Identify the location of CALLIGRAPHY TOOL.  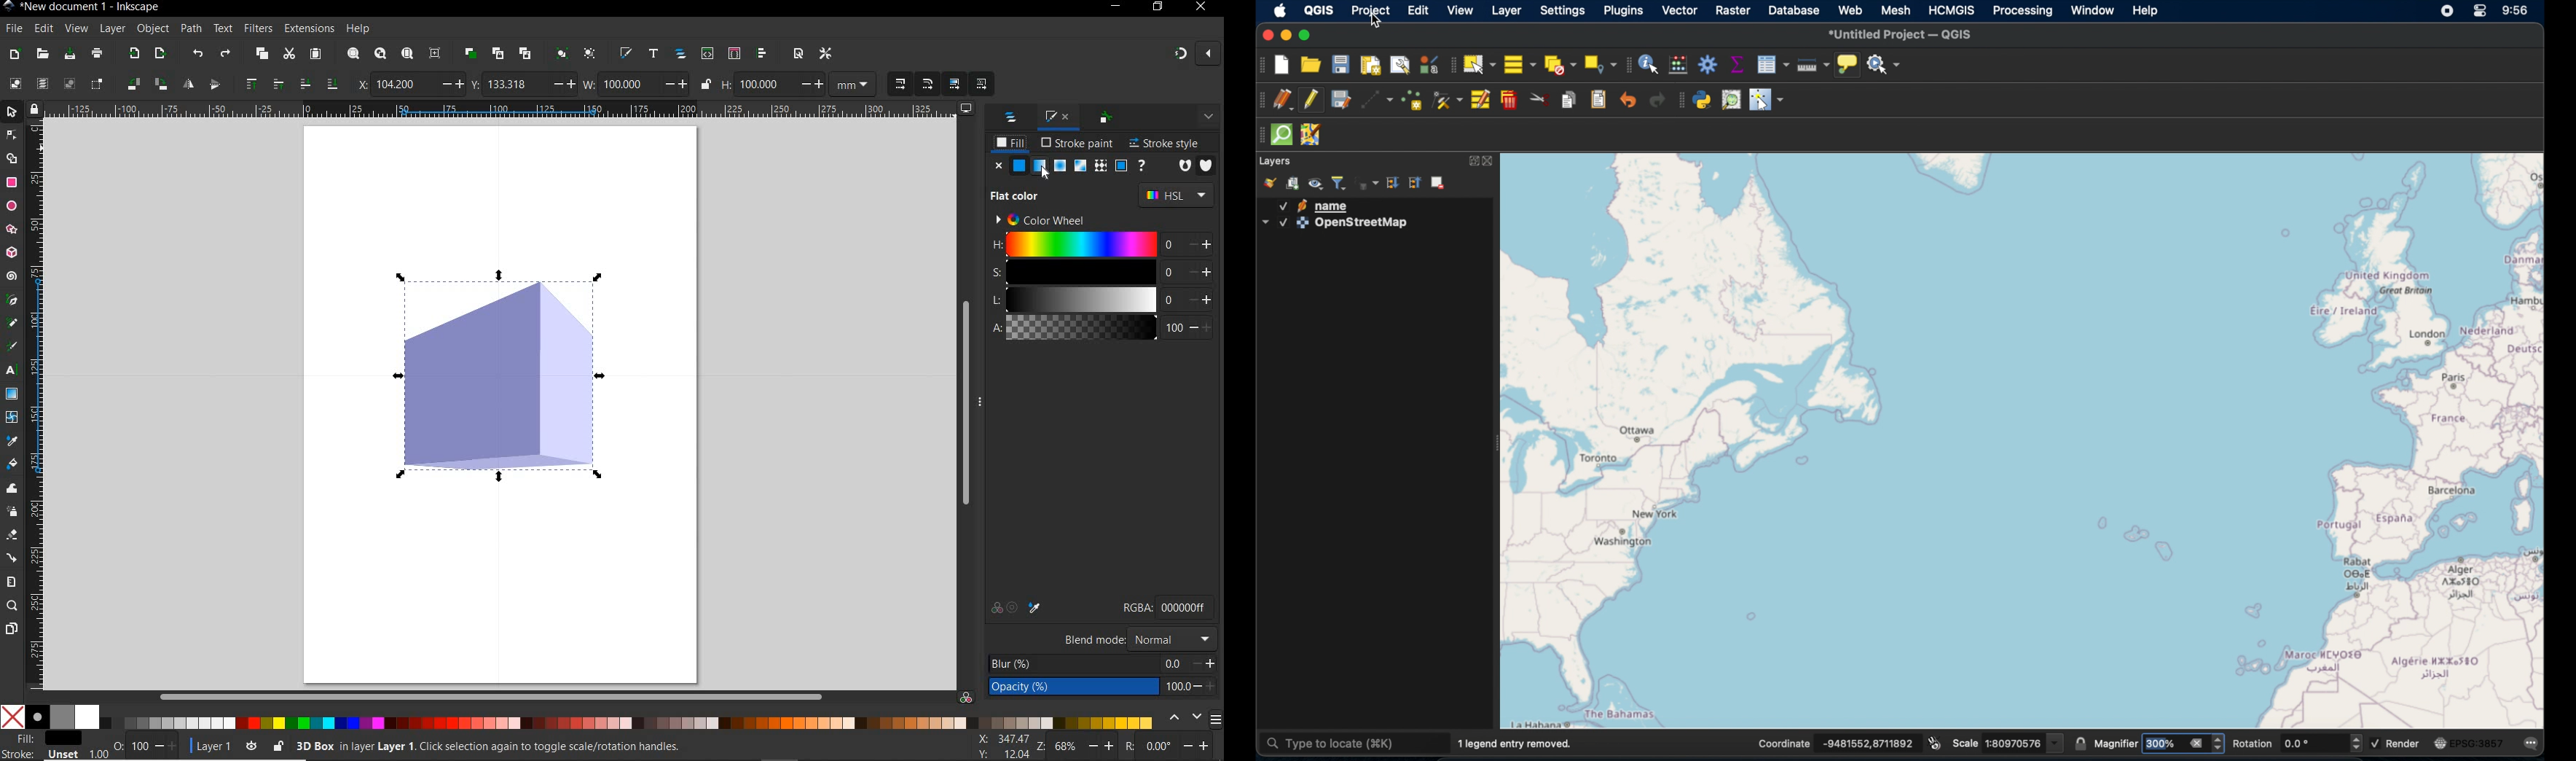
(12, 347).